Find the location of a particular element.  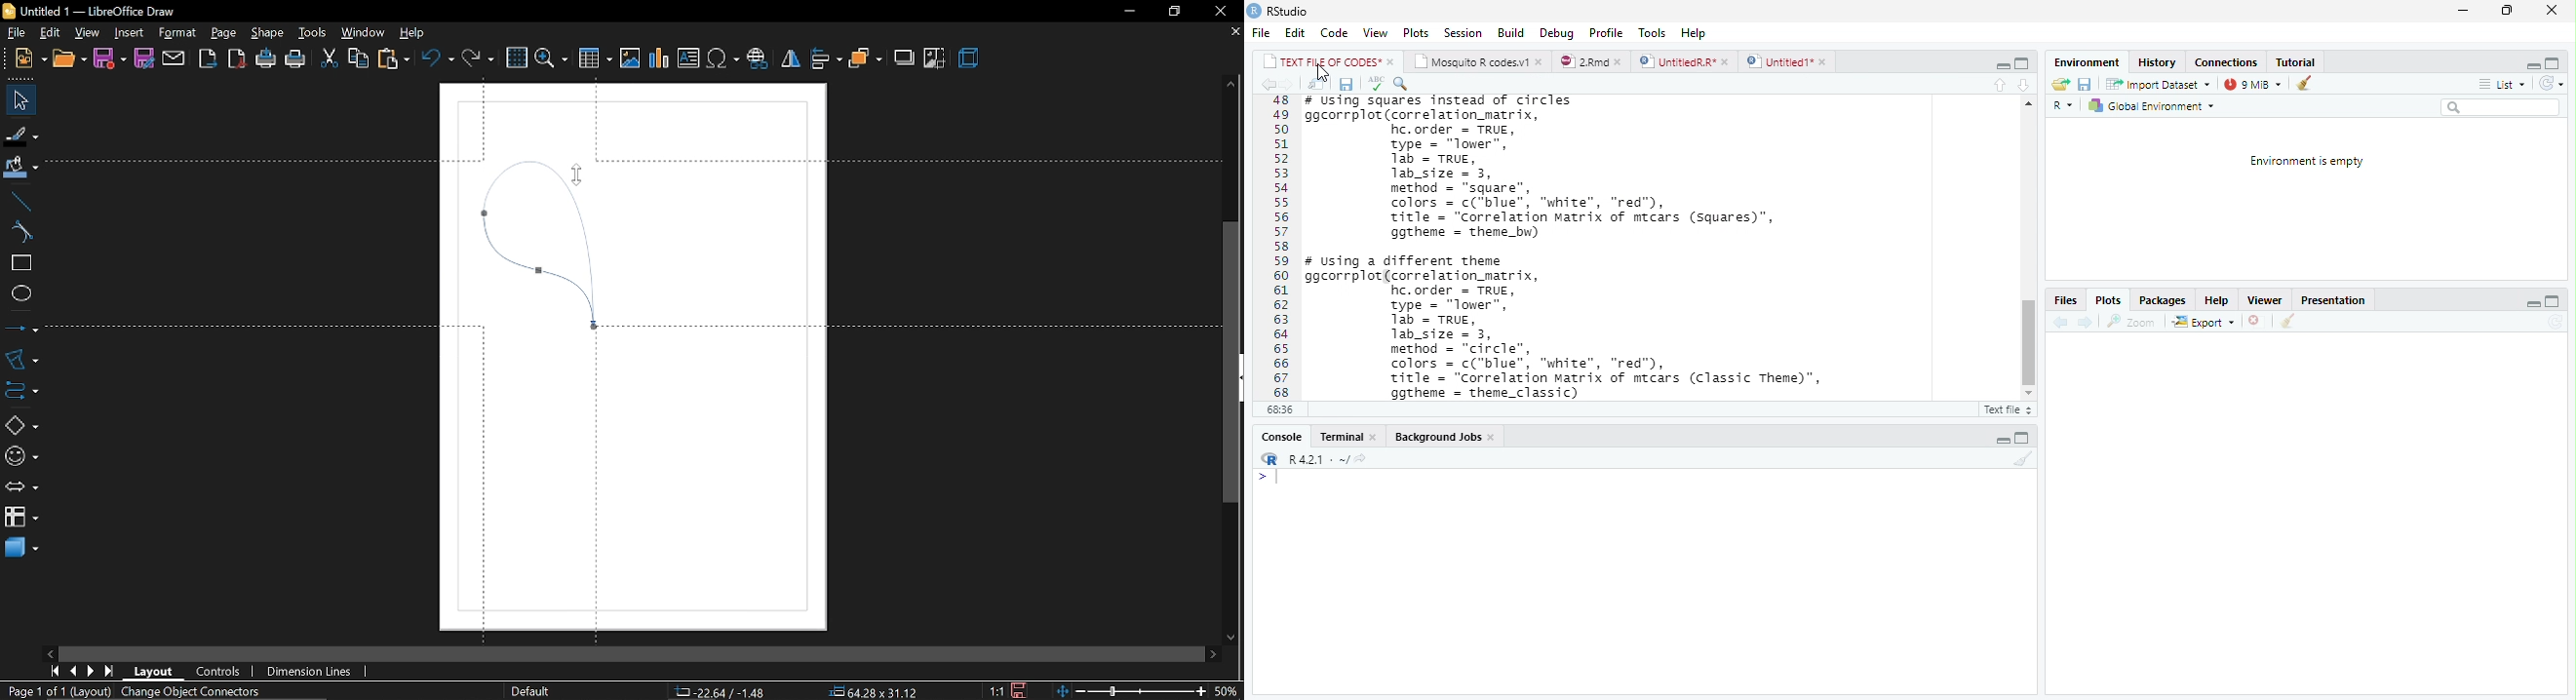

move up is located at coordinates (1232, 86).